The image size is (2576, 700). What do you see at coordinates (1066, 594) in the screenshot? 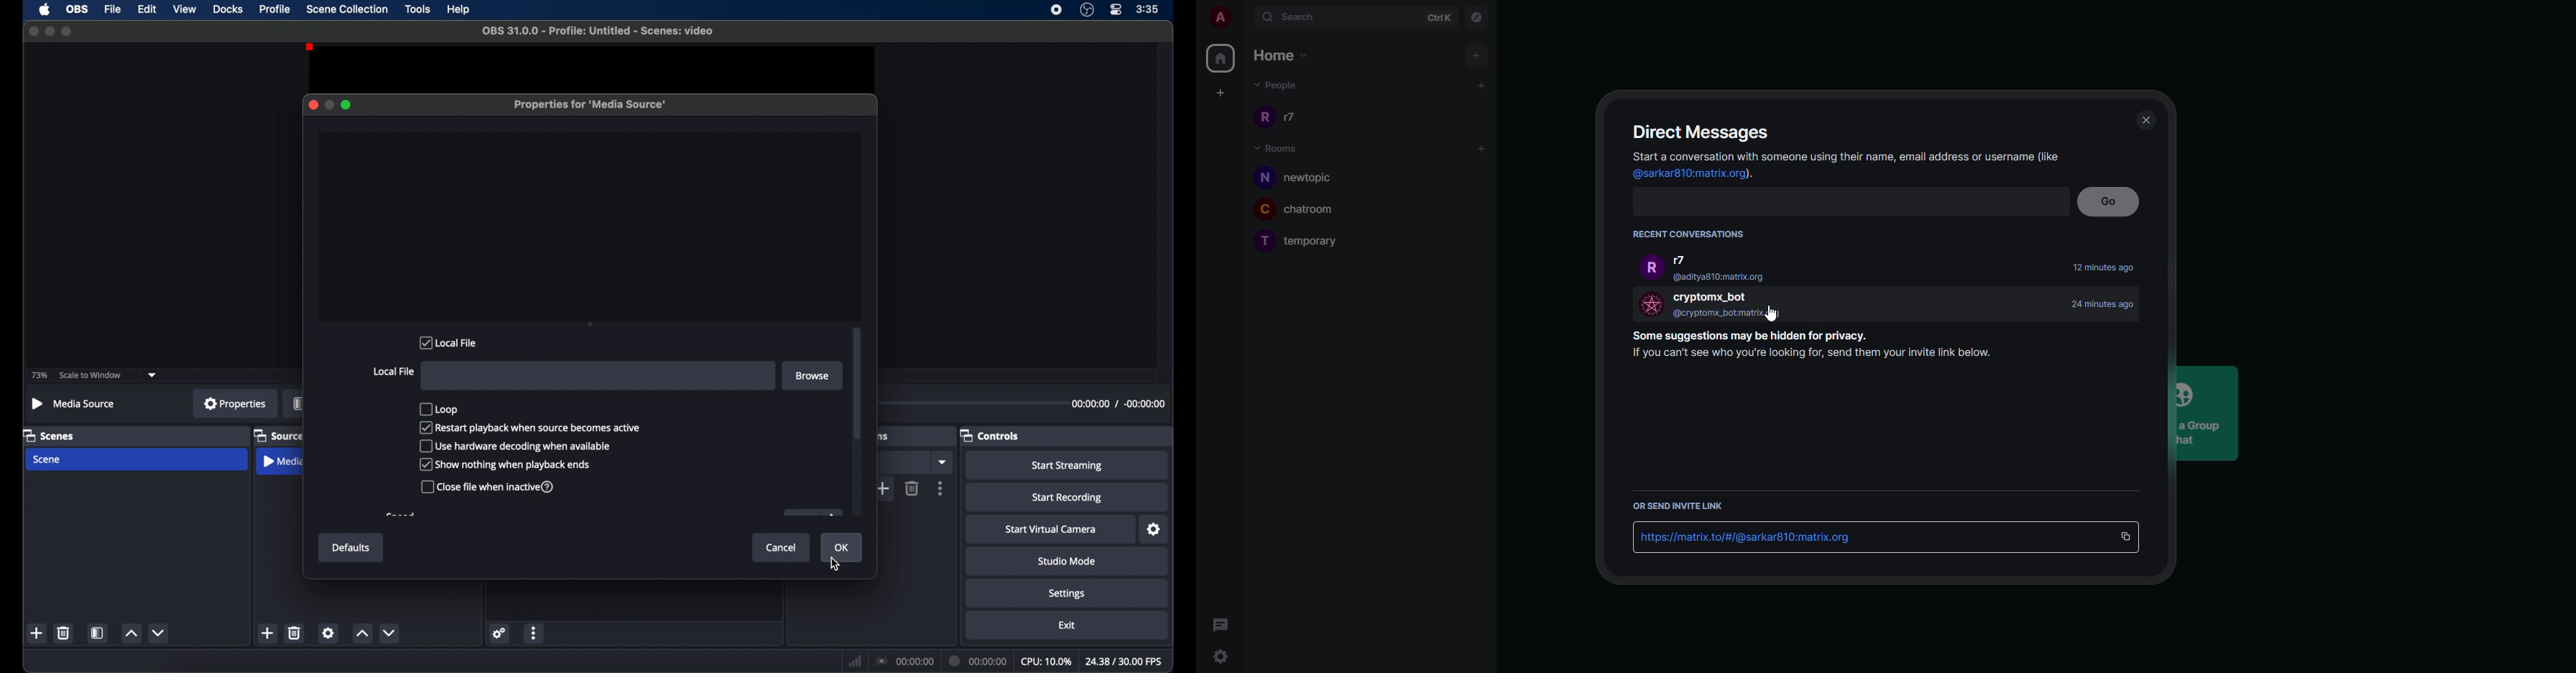
I see `settings` at bounding box center [1066, 594].